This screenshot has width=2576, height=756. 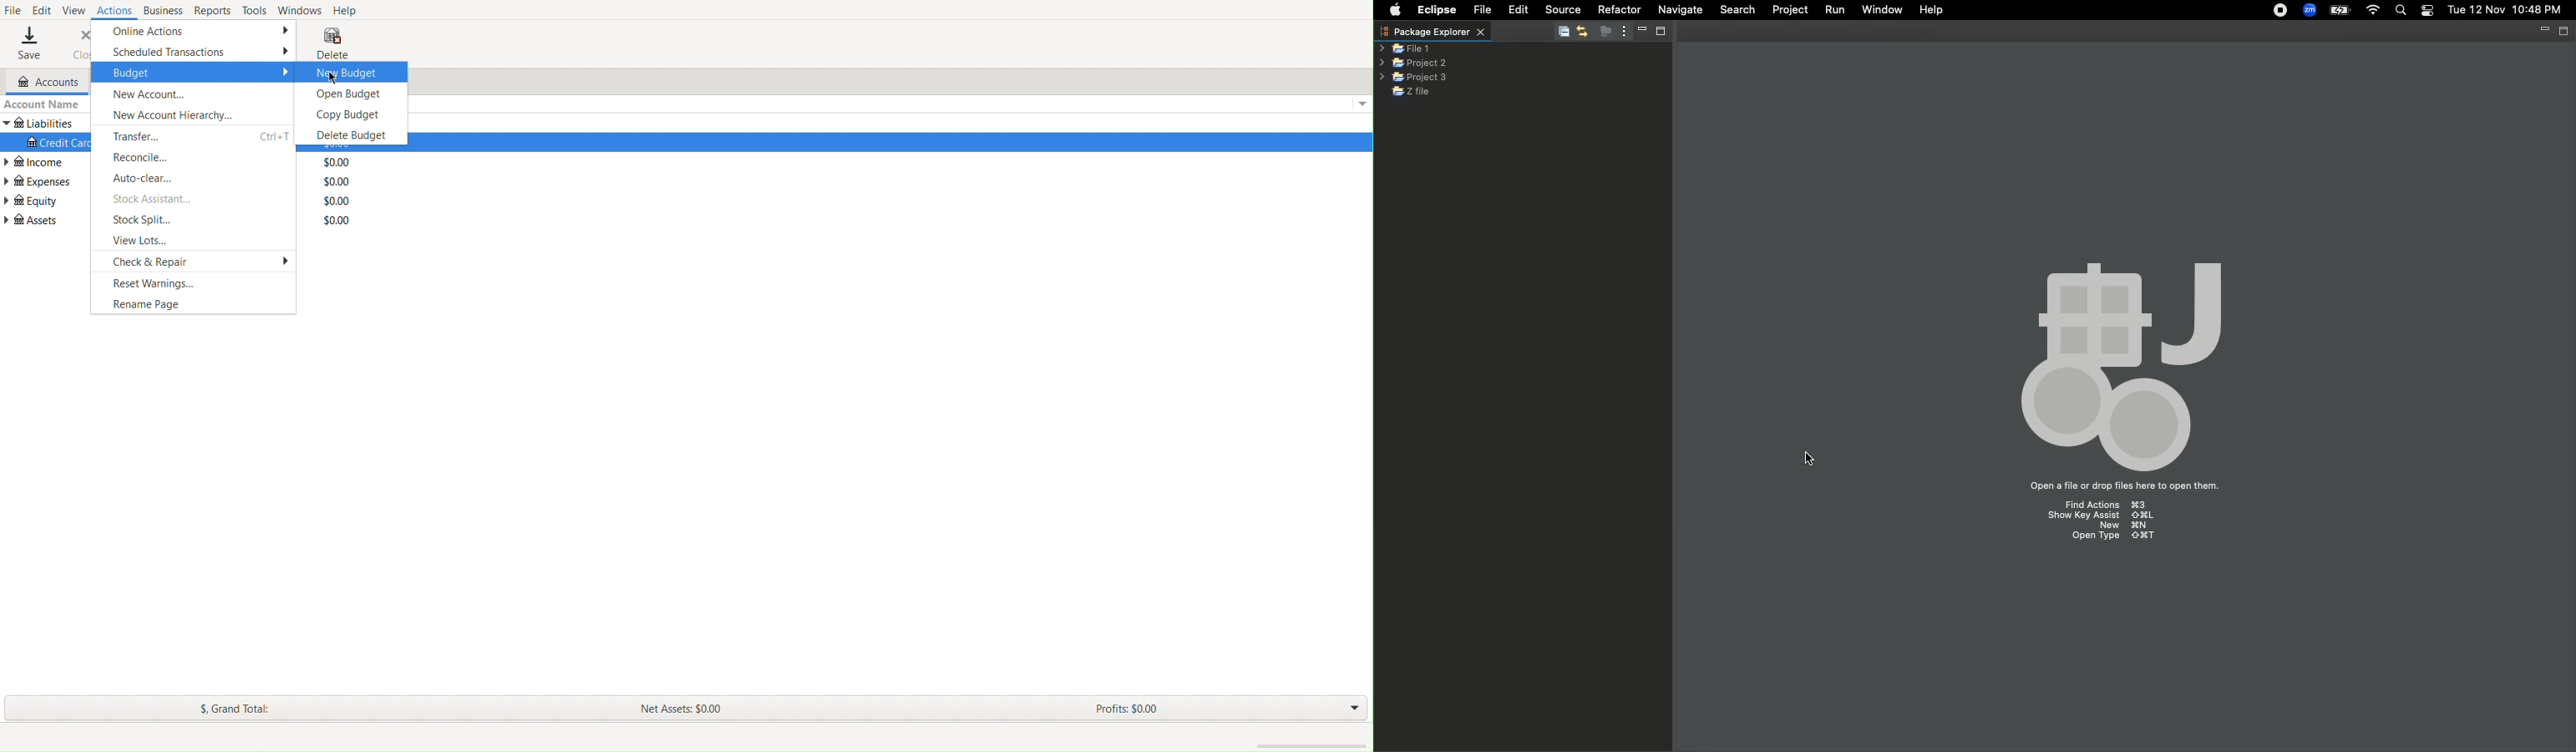 What do you see at coordinates (331, 42) in the screenshot?
I see `Delete` at bounding box center [331, 42].